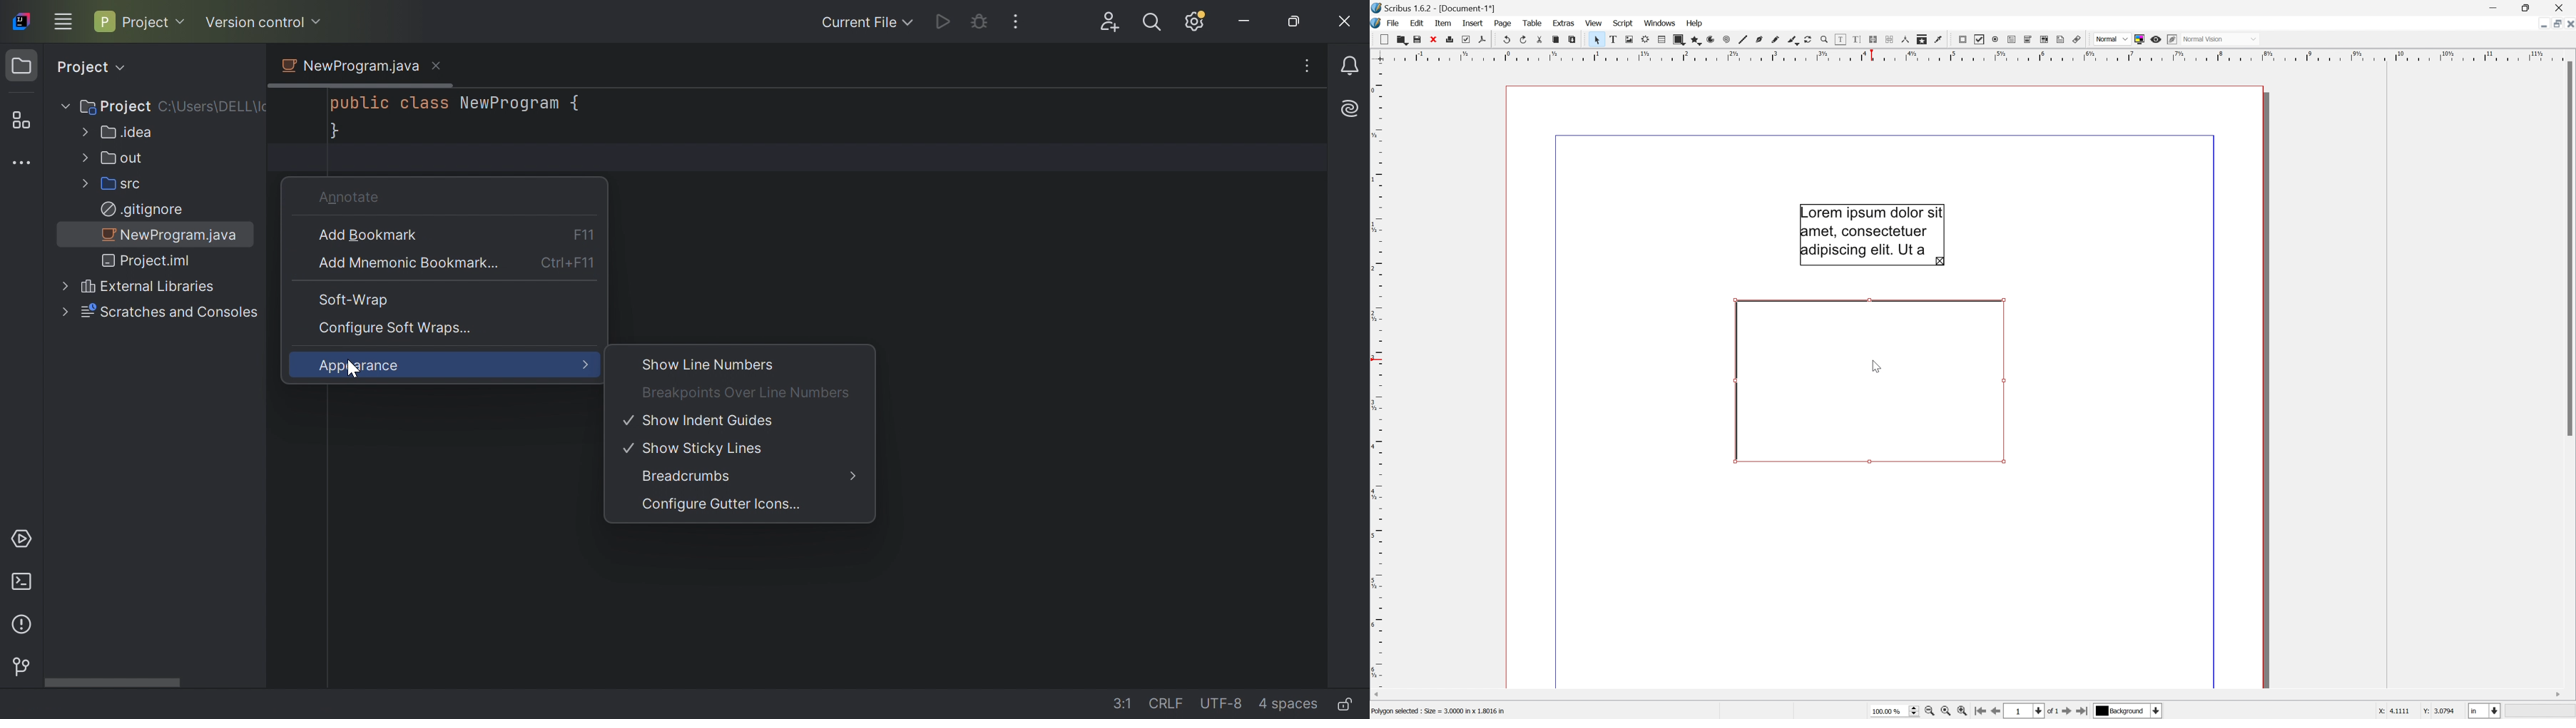 The height and width of the screenshot is (728, 2576). I want to click on Spiral, so click(1726, 39).